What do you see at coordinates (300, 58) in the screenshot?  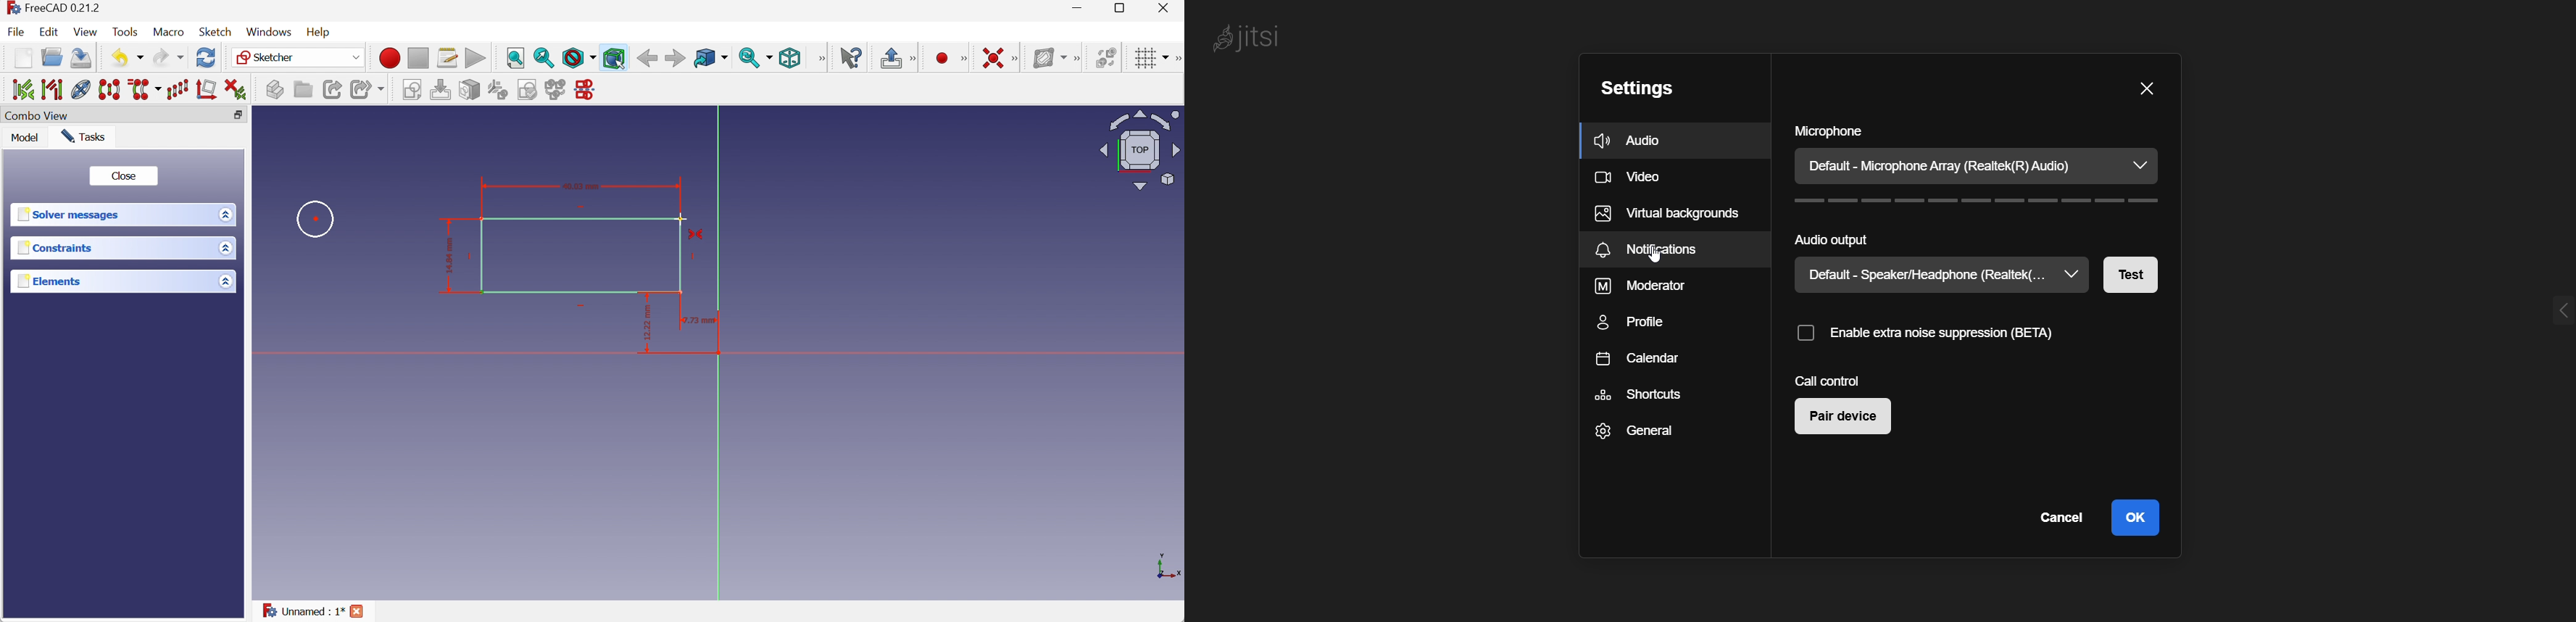 I see `Sketcher` at bounding box center [300, 58].